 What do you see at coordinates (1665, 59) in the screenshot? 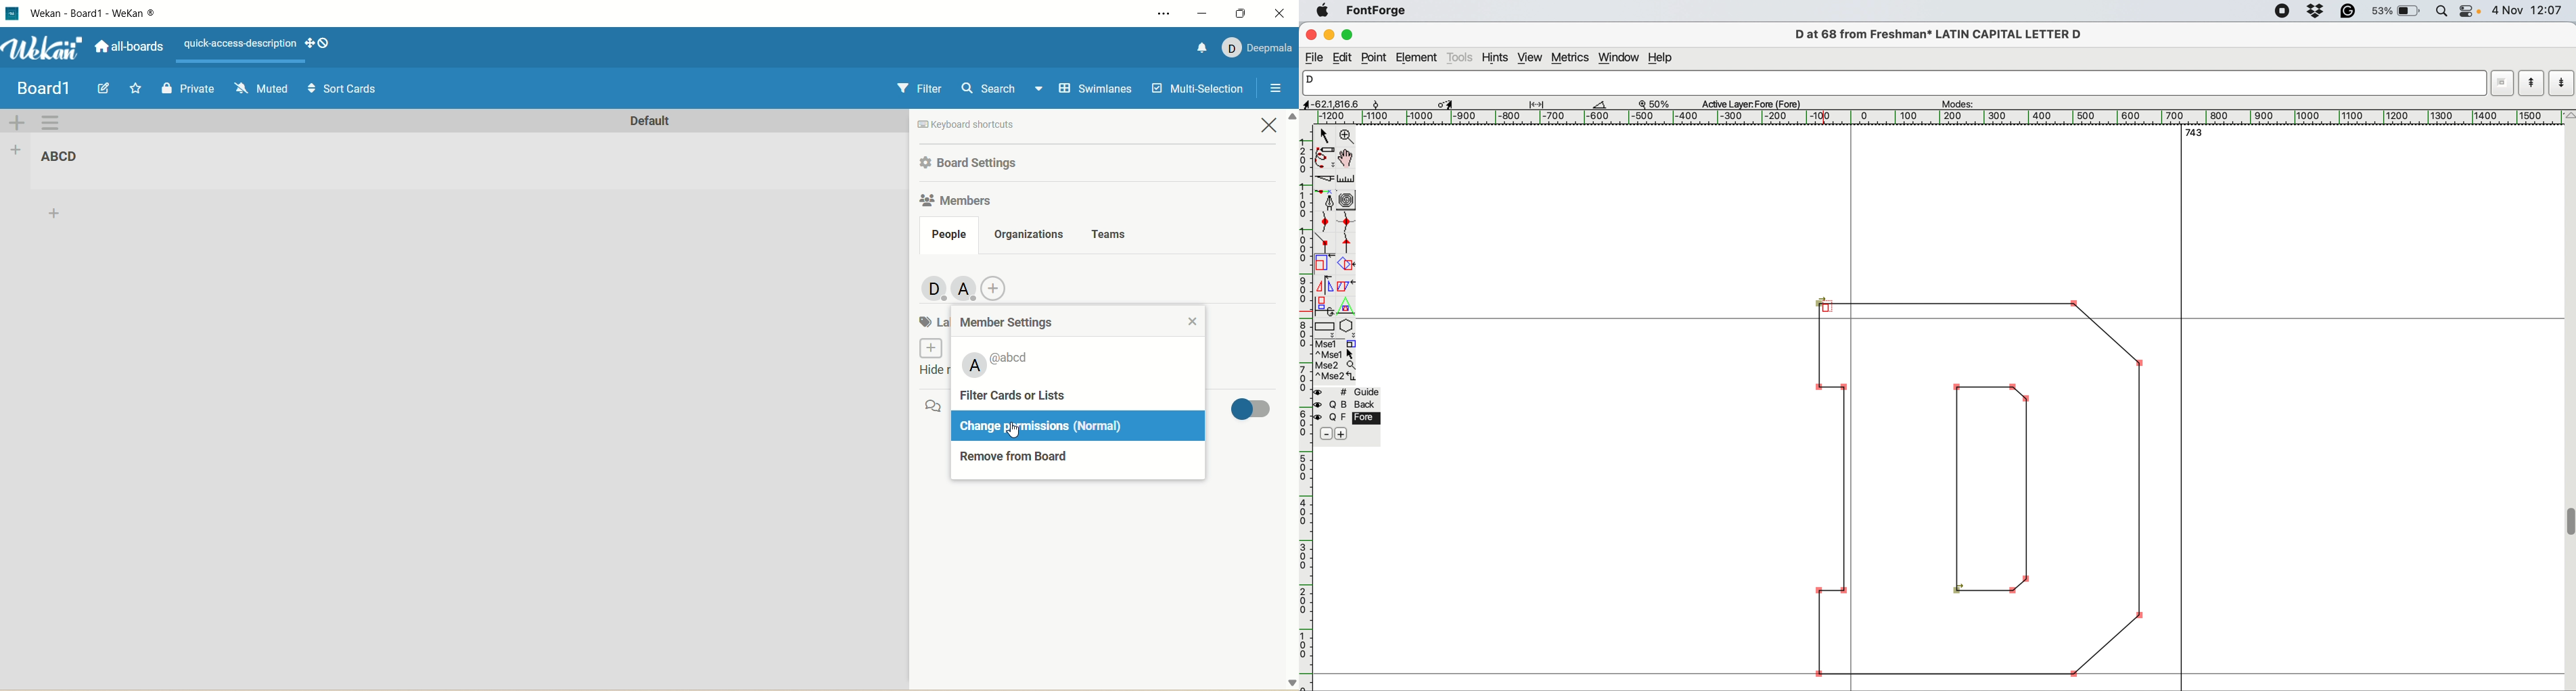
I see `help` at bounding box center [1665, 59].